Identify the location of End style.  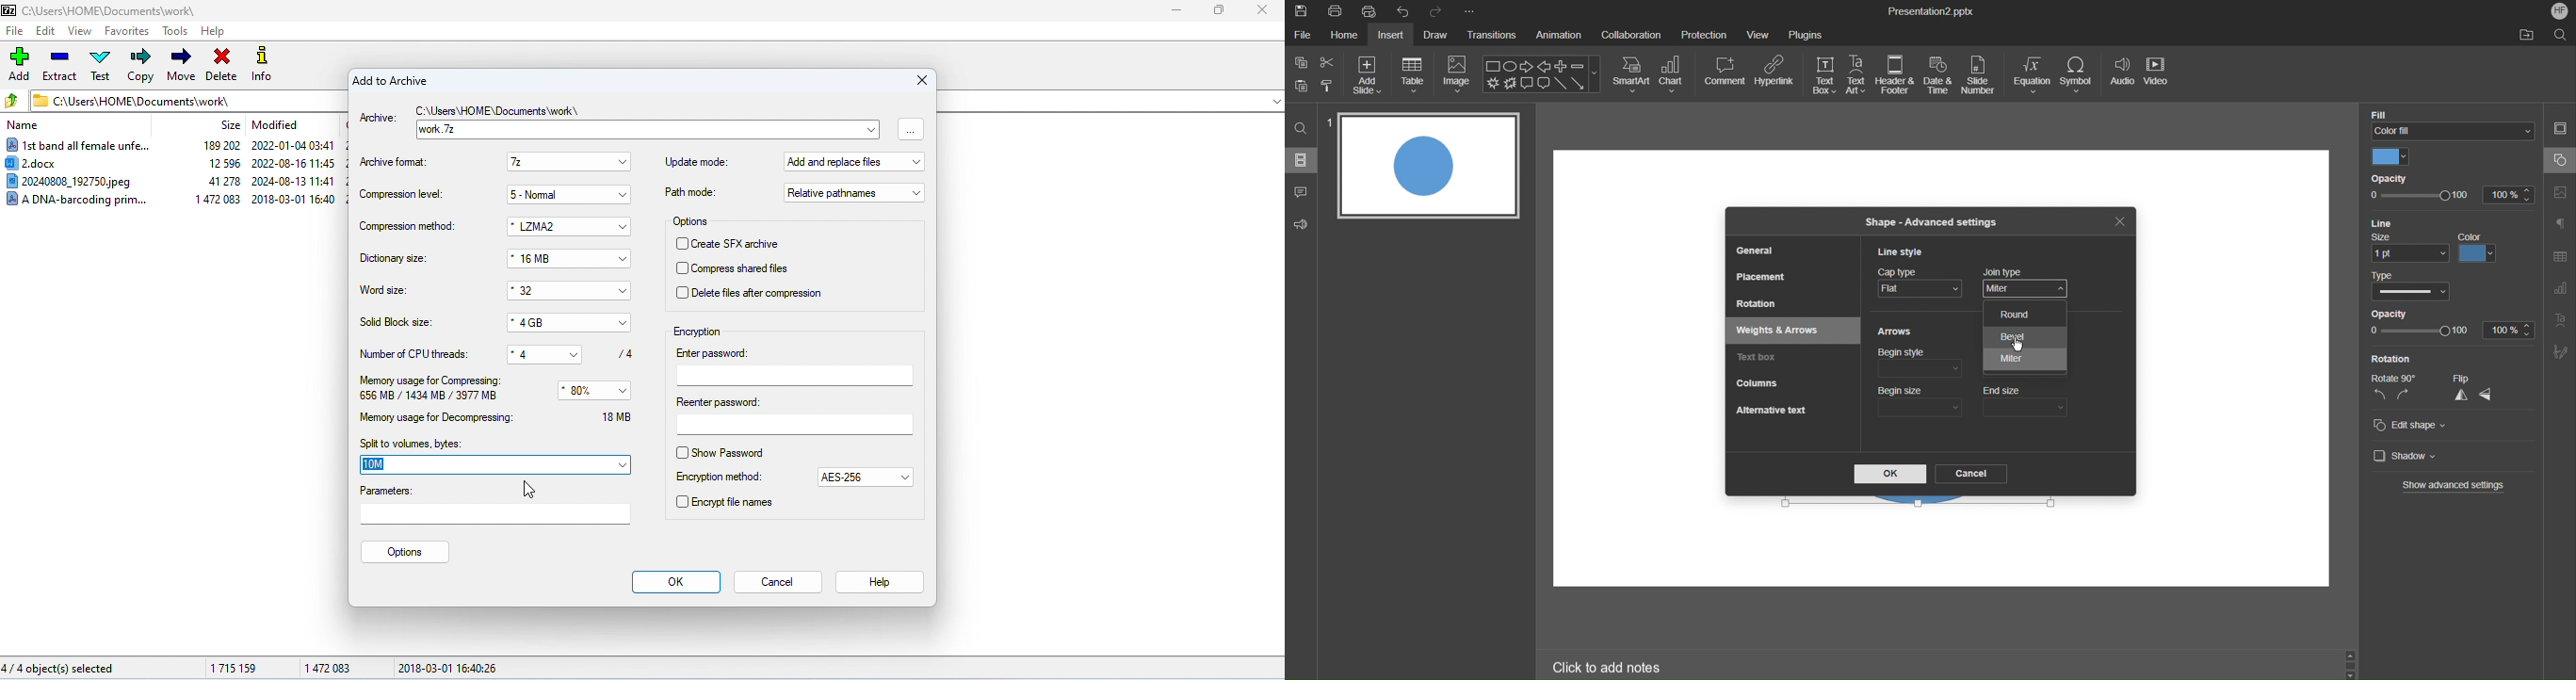
(2027, 363).